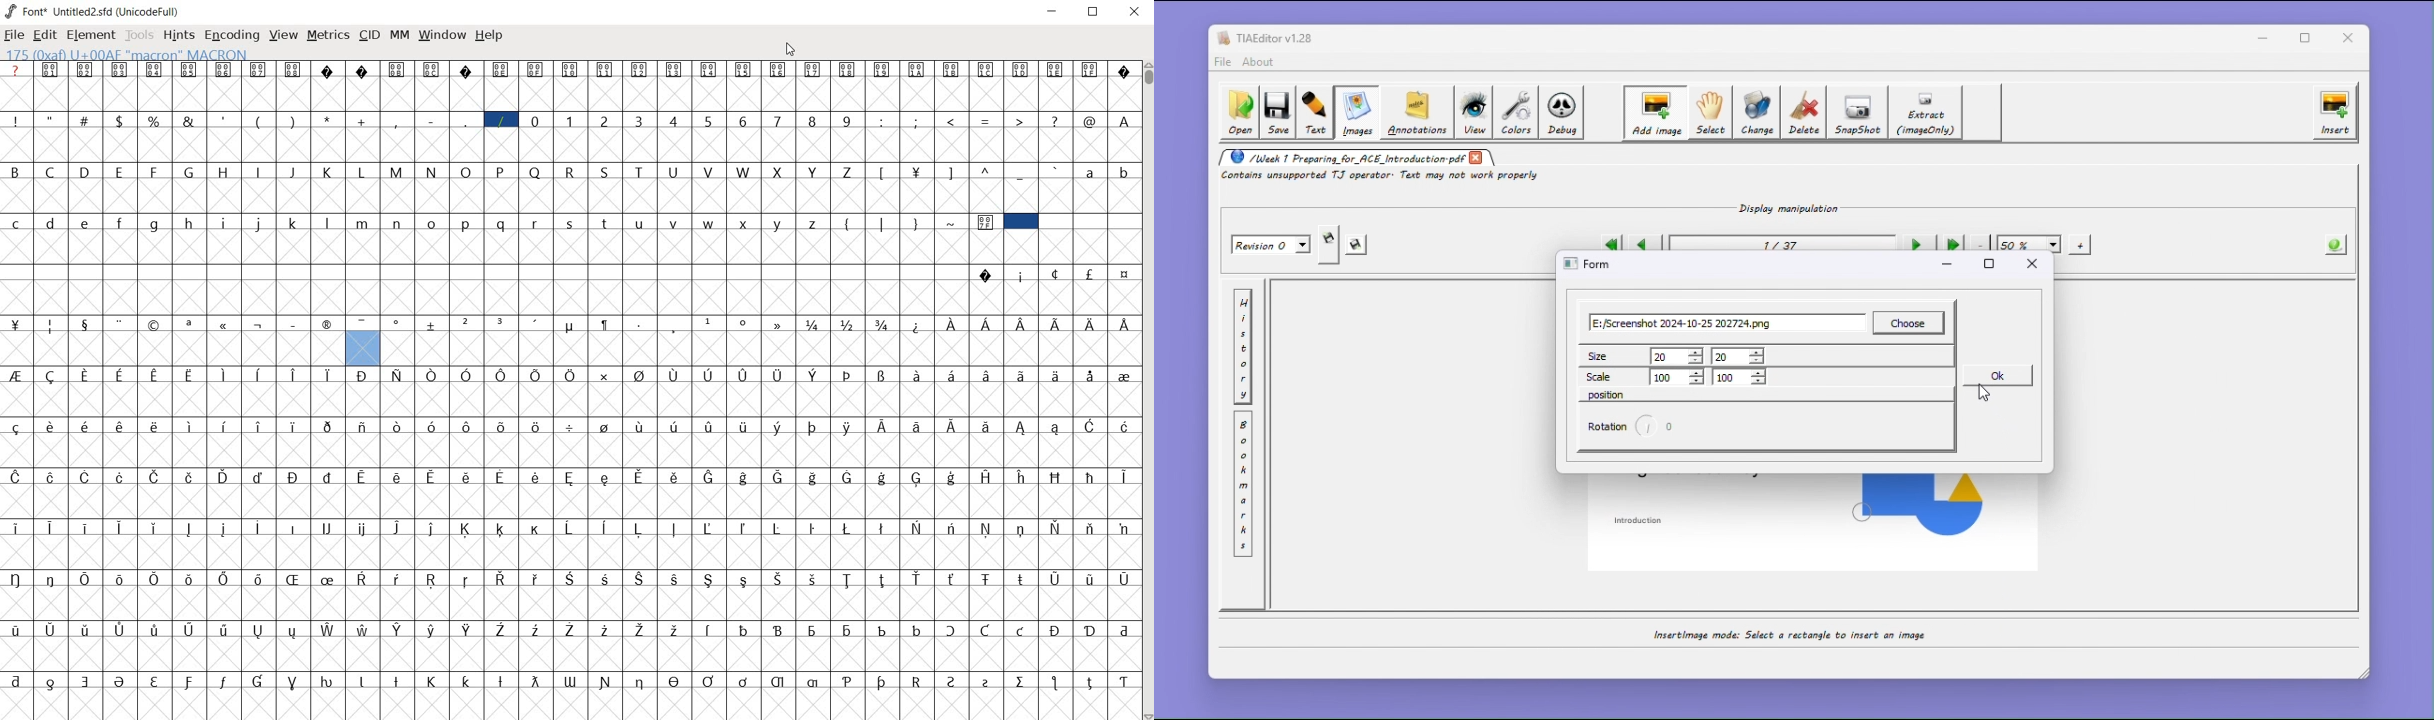 The image size is (2436, 728). What do you see at coordinates (296, 631) in the screenshot?
I see `Symbol` at bounding box center [296, 631].